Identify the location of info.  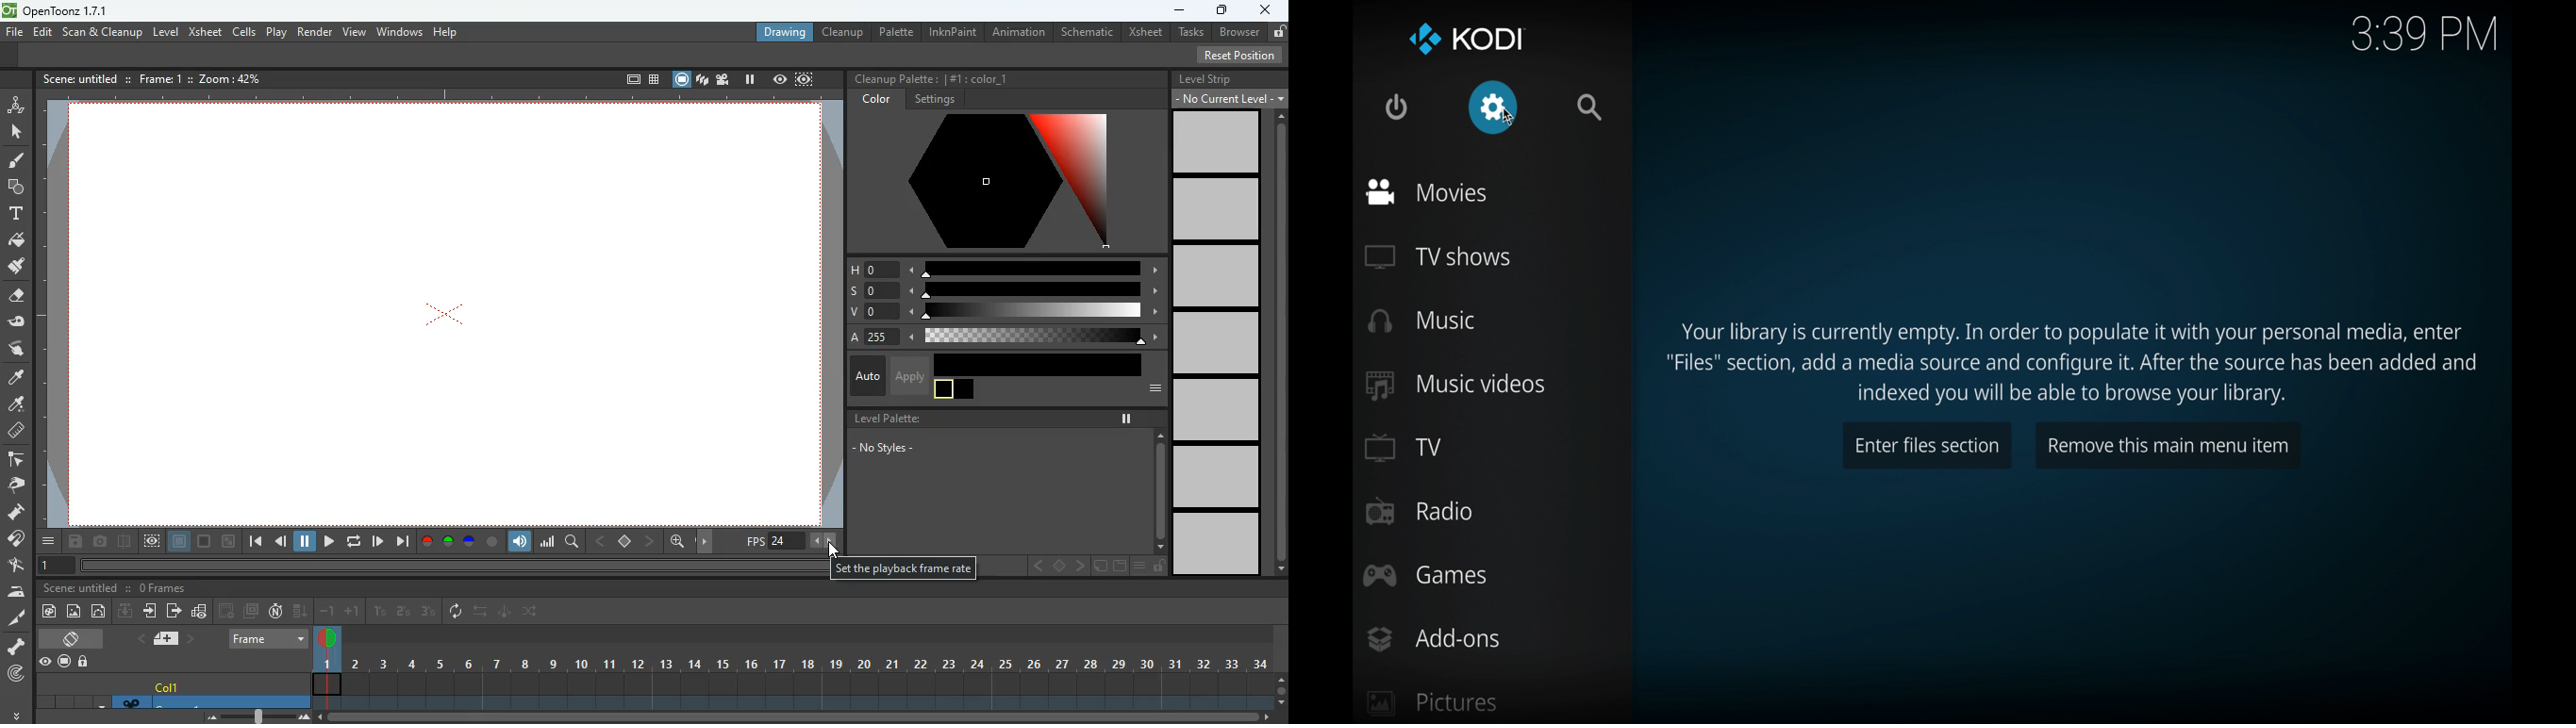
(2074, 364).